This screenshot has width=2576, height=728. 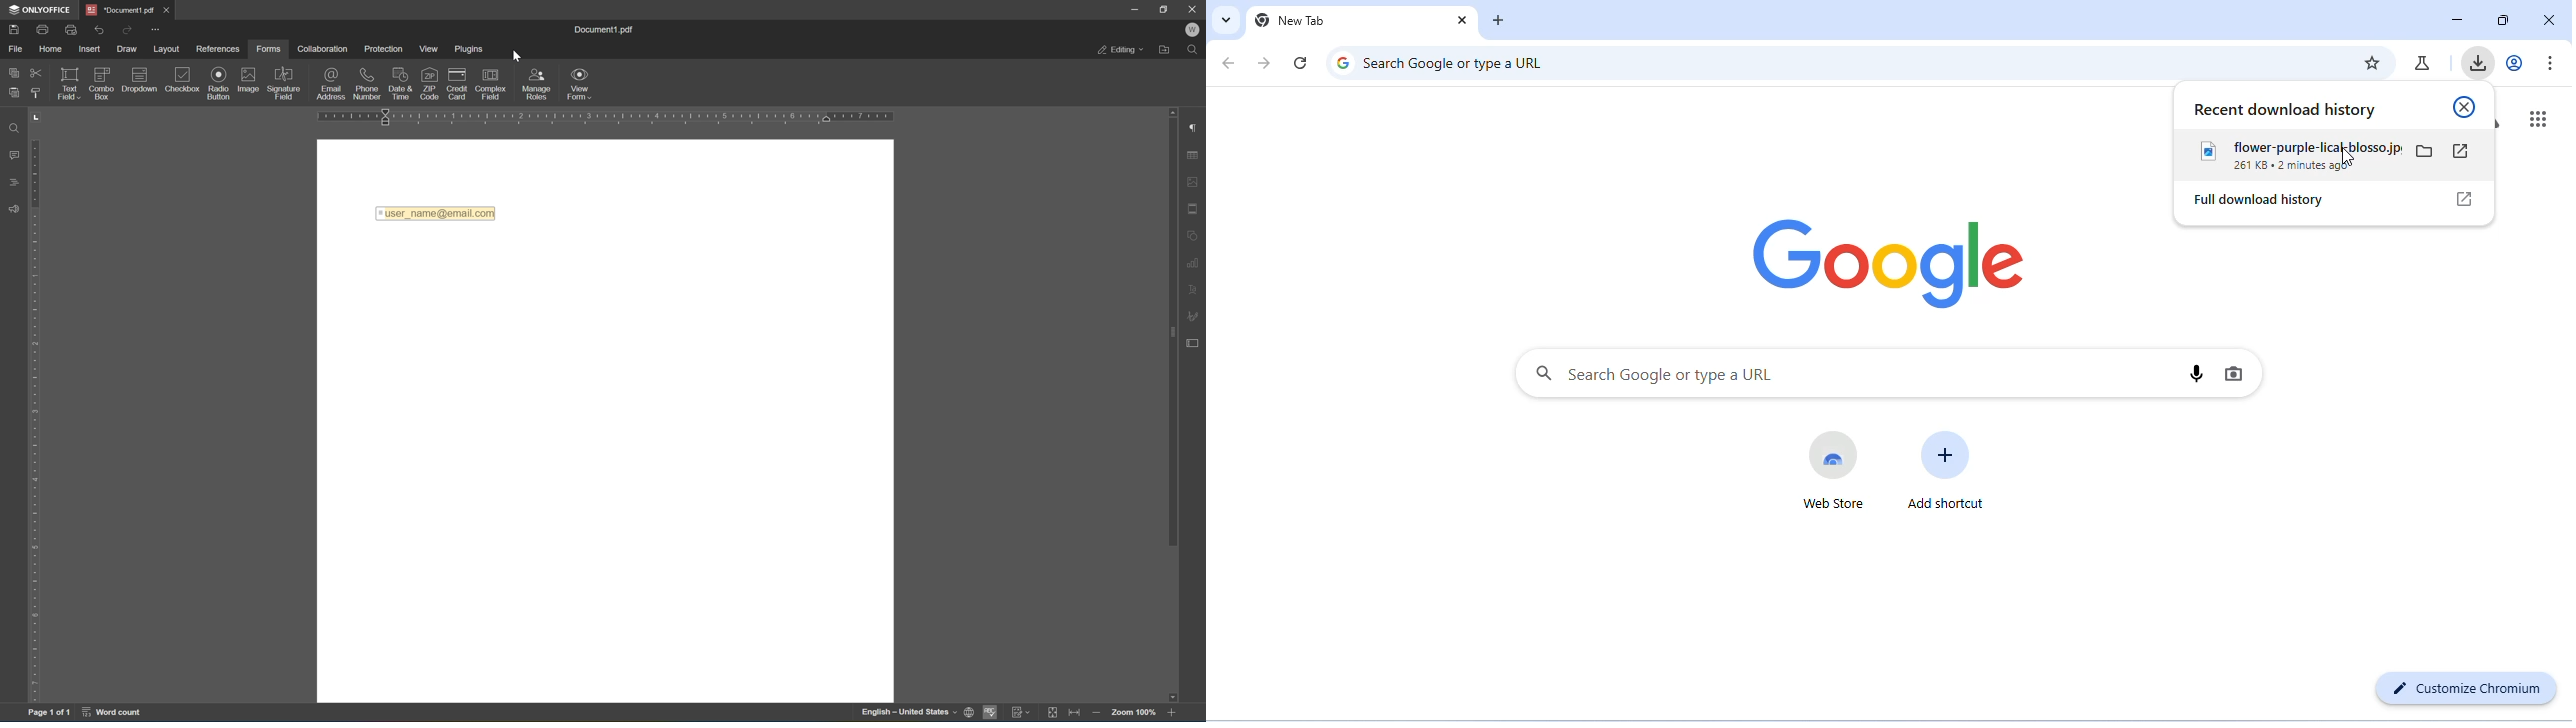 I want to click on file, so click(x=16, y=49).